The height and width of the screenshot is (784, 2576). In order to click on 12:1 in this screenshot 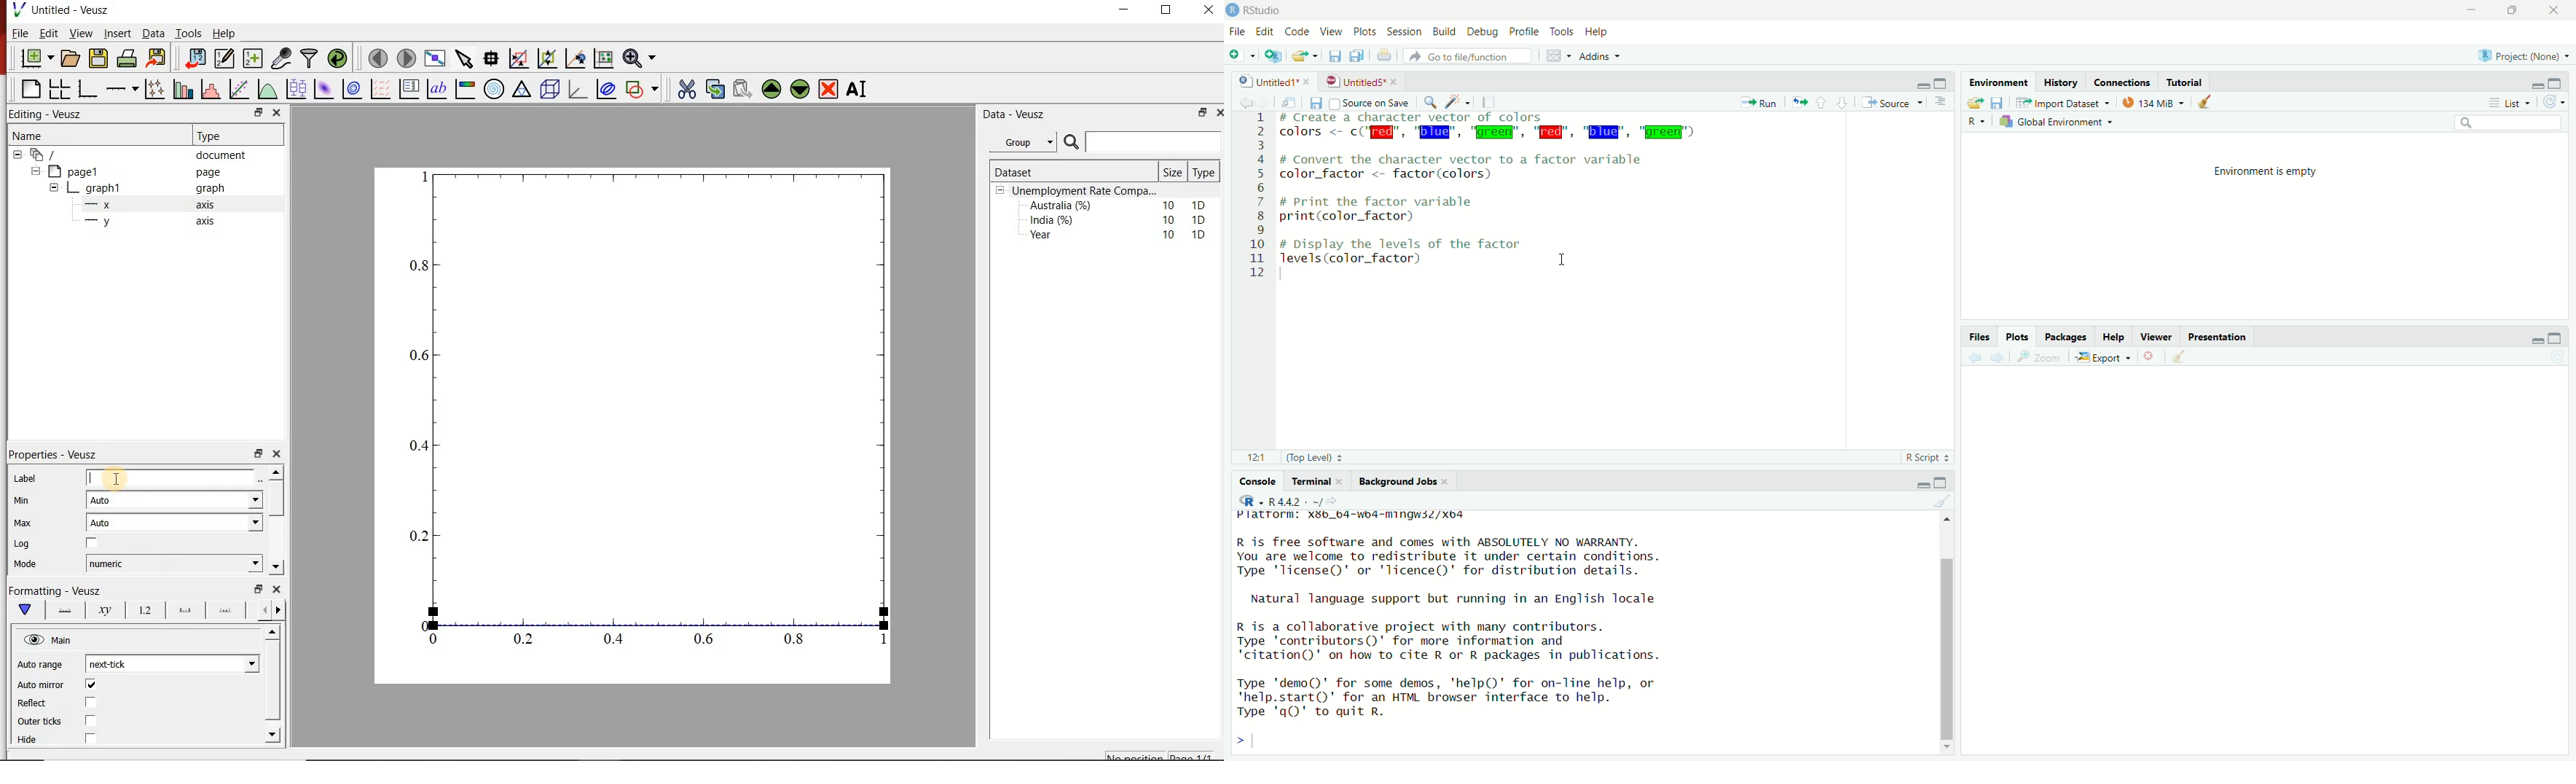, I will do `click(1252, 457)`.